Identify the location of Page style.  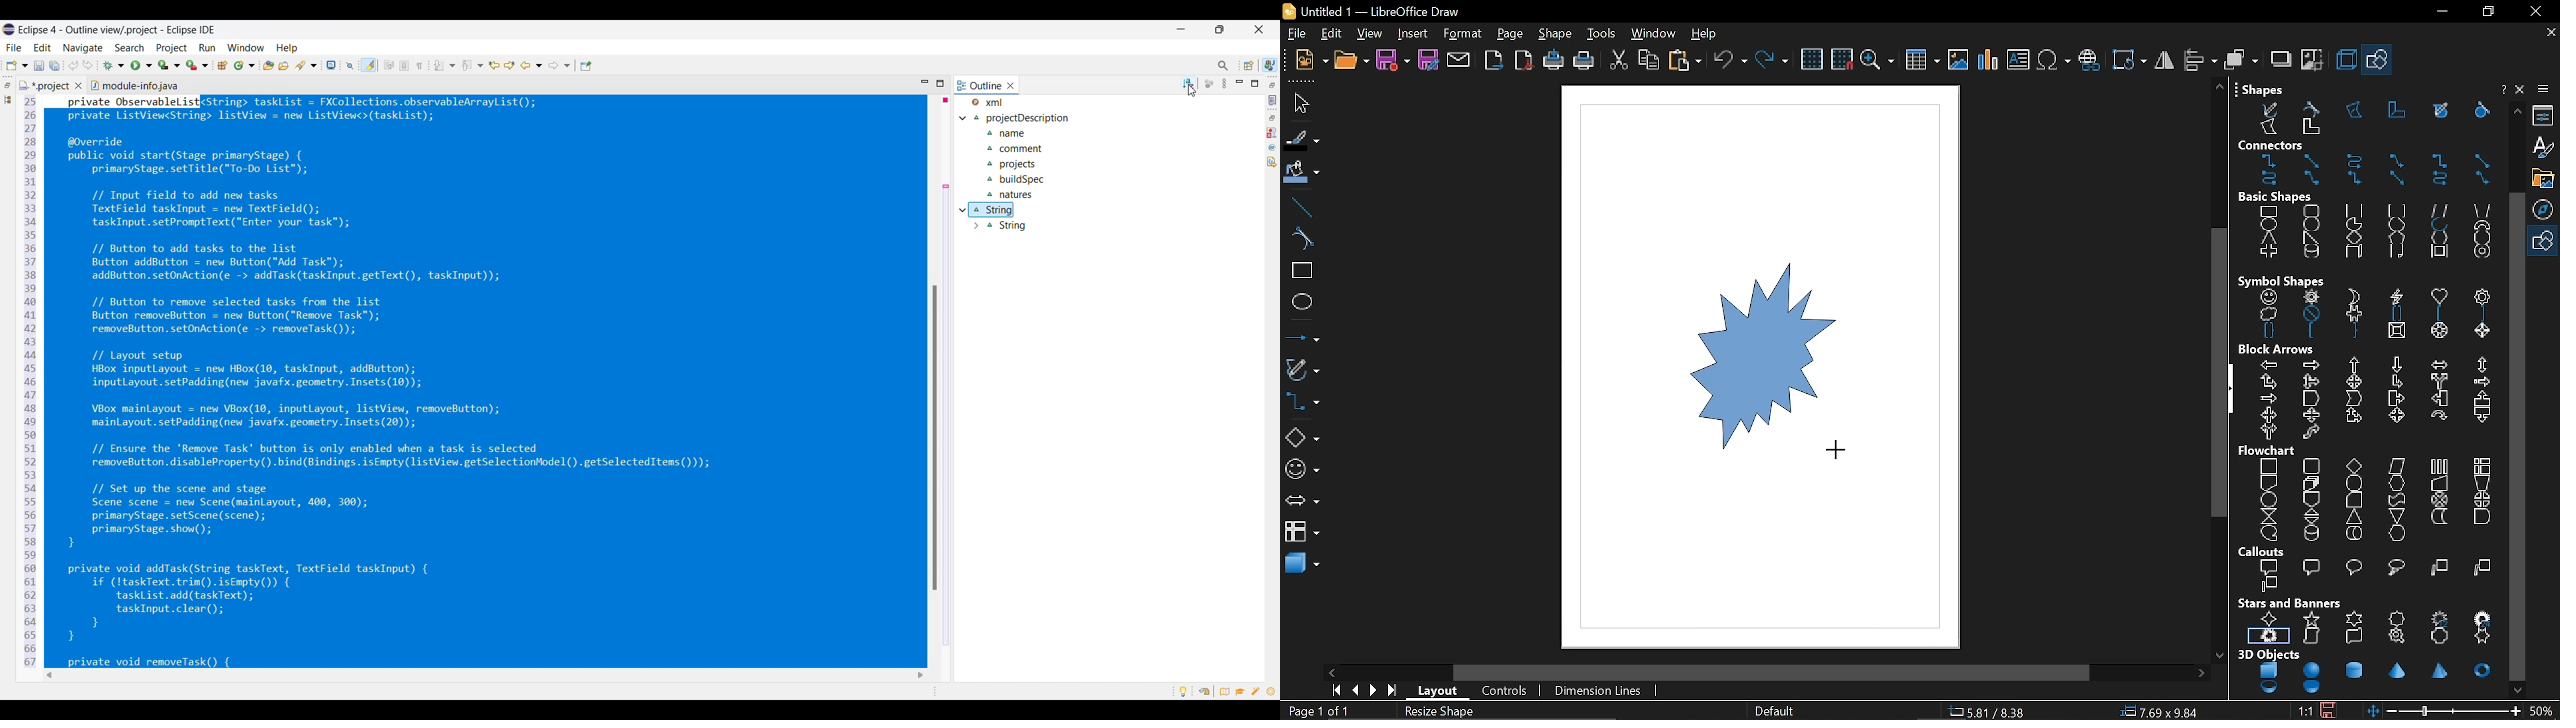
(1776, 710).